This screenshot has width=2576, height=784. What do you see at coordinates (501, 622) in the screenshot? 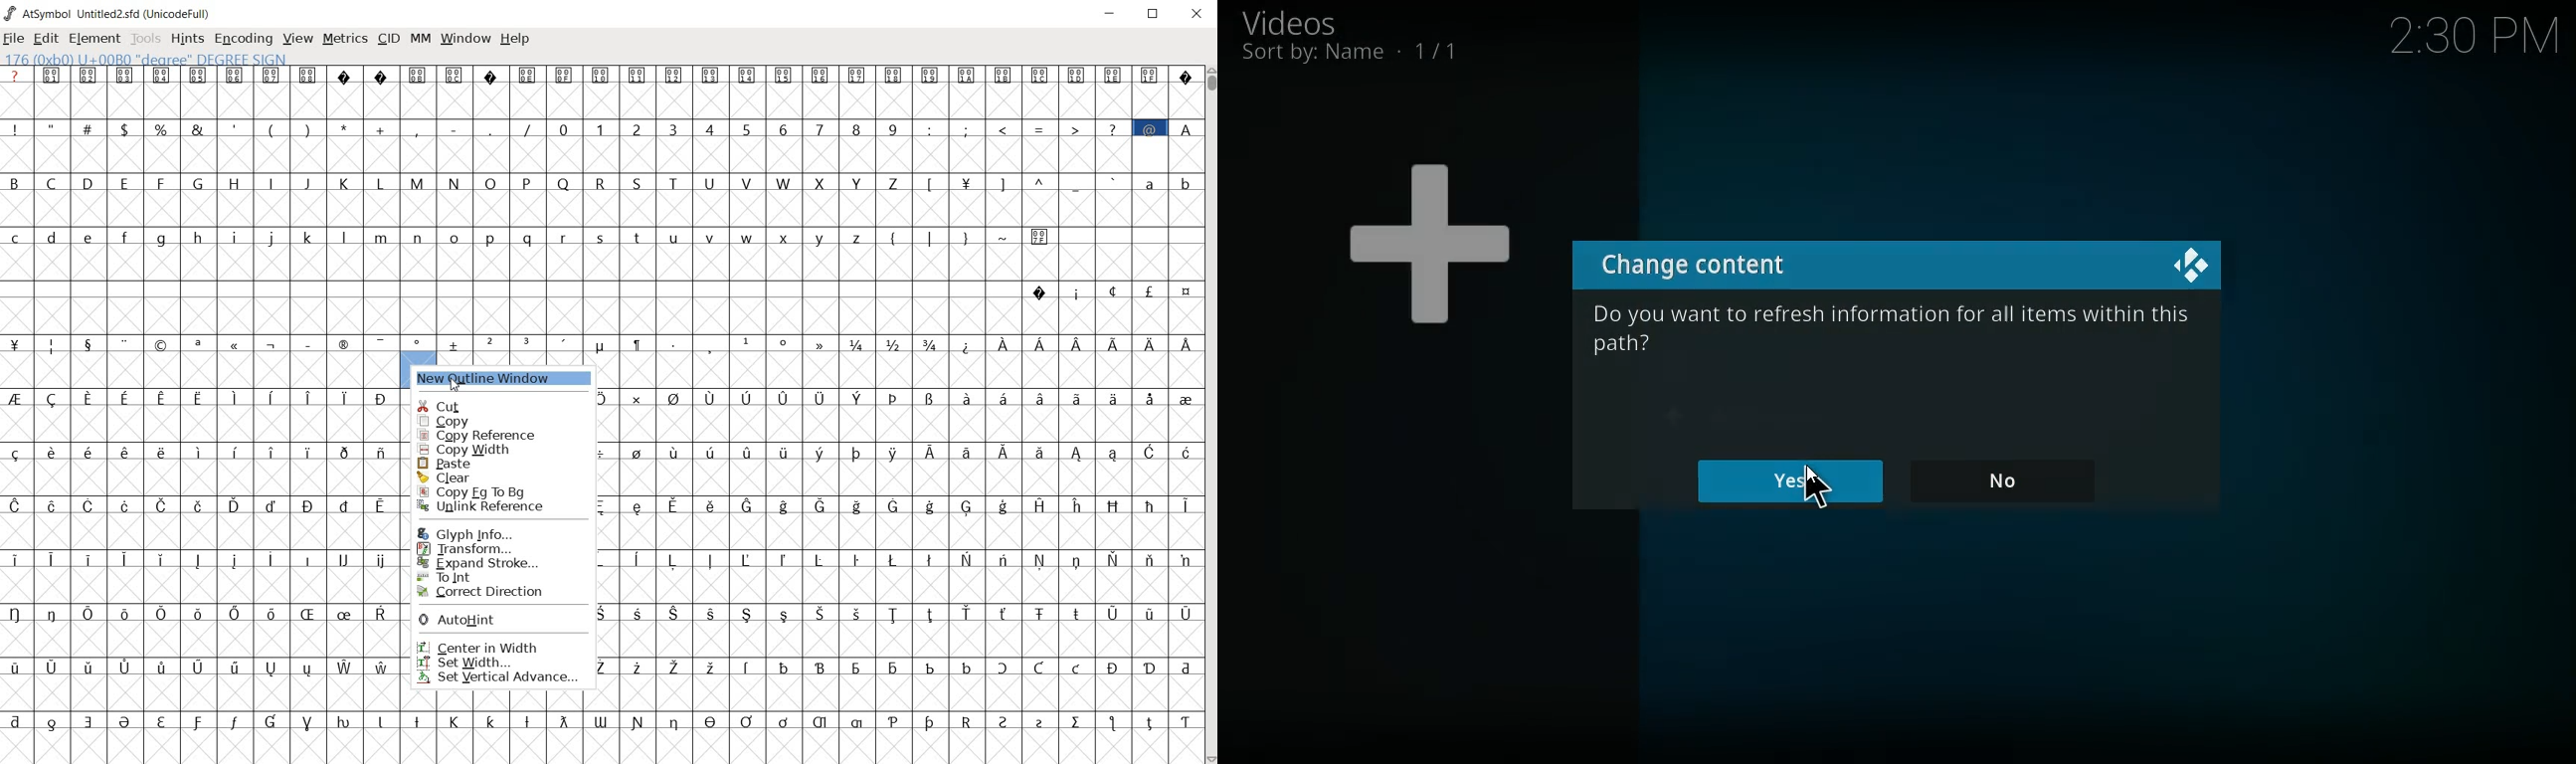
I see `AutoHint` at bounding box center [501, 622].